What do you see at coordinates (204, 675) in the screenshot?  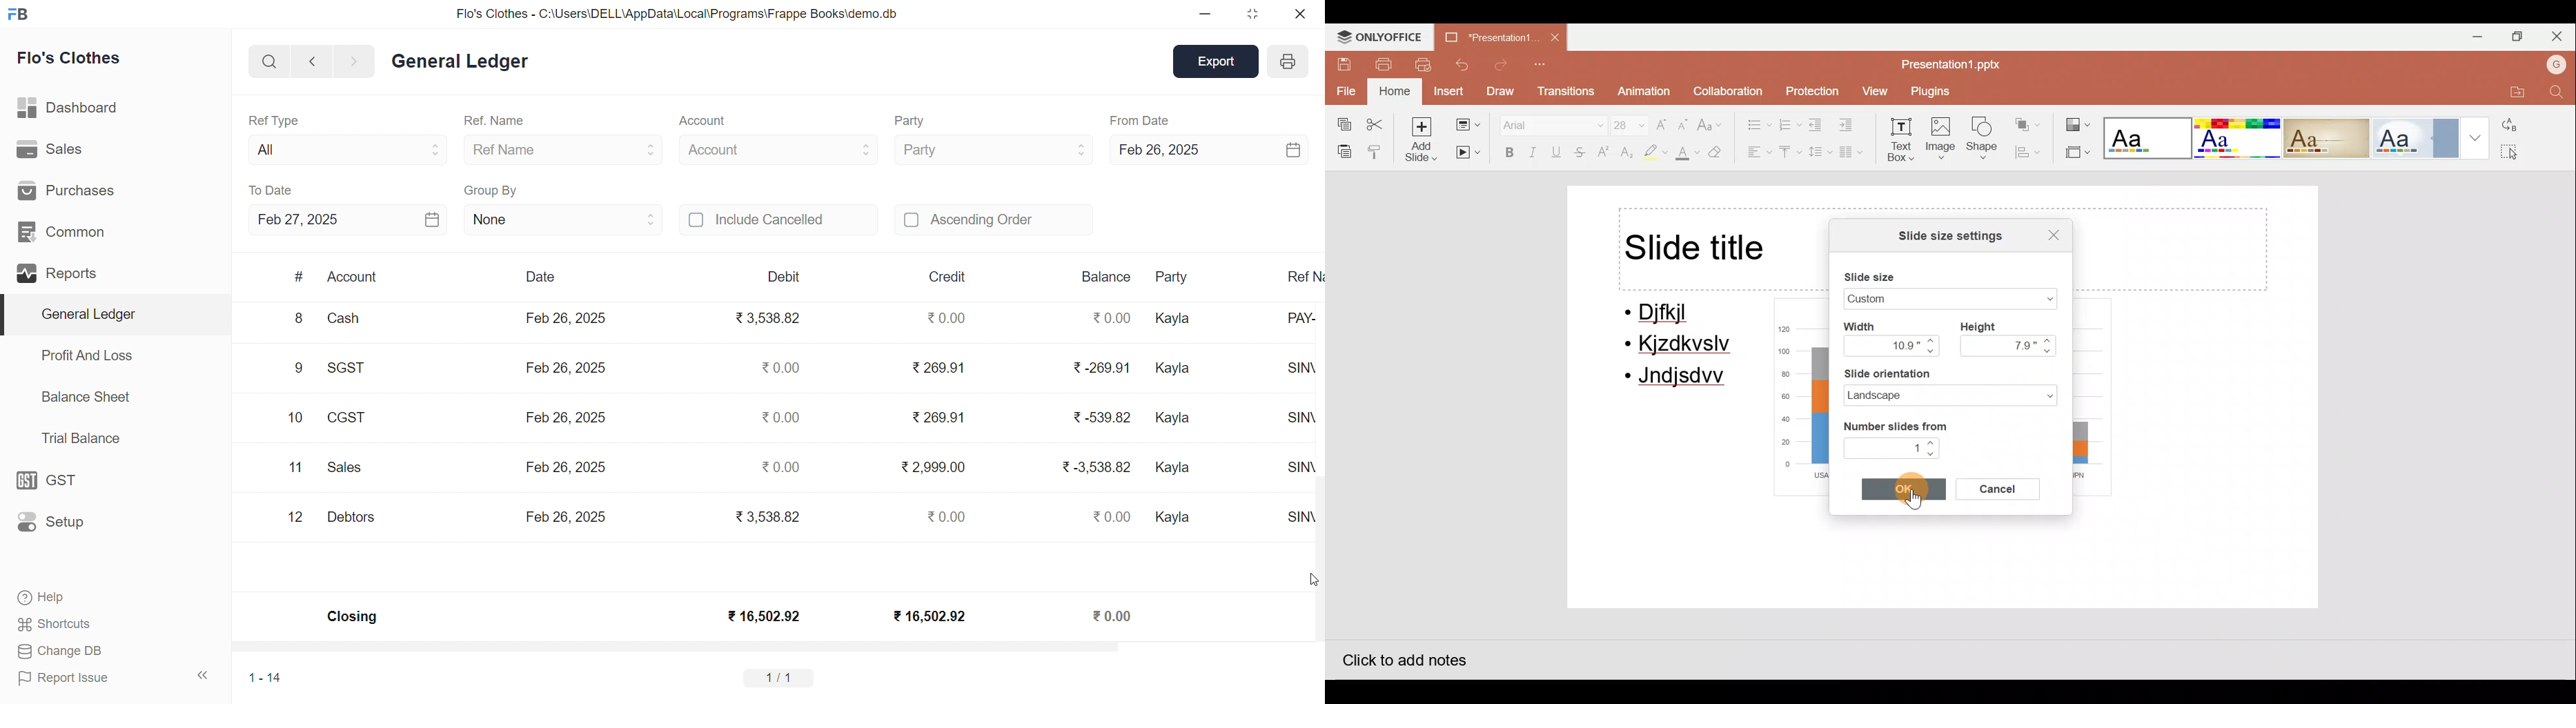 I see `COLLAPSE SIDE BAR` at bounding box center [204, 675].